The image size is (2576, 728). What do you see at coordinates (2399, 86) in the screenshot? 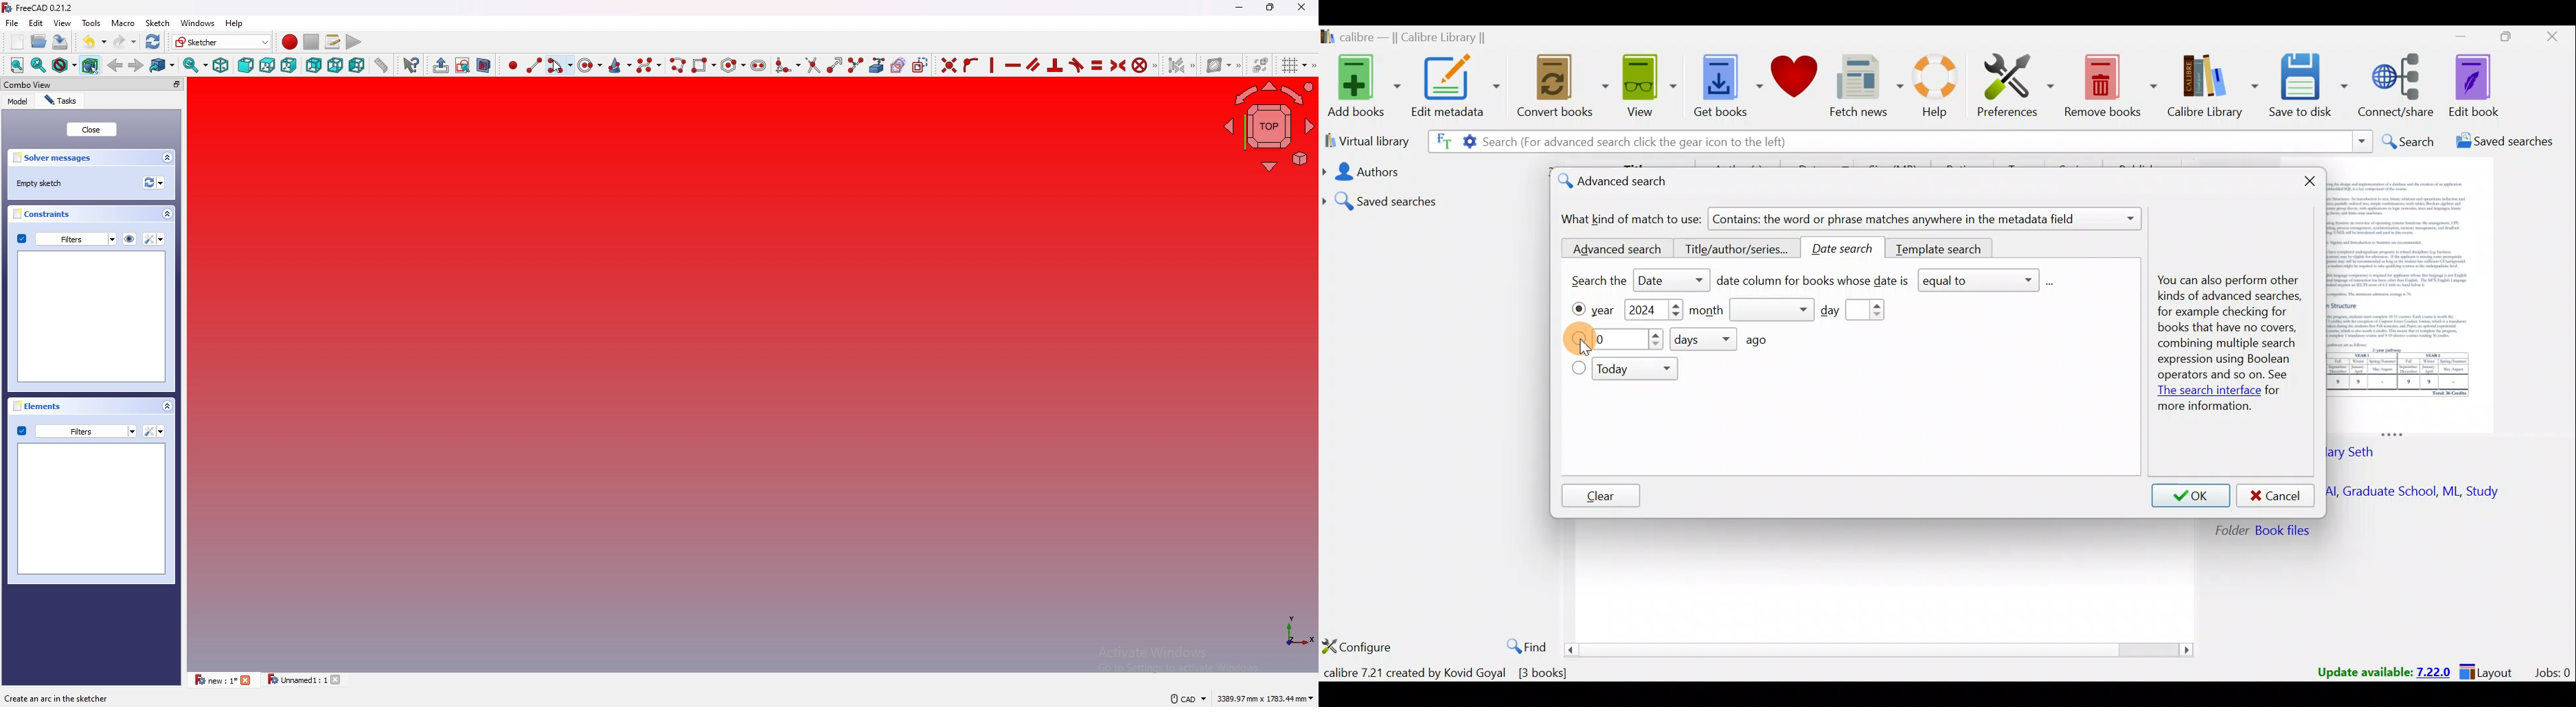
I see `Connect/share` at bounding box center [2399, 86].